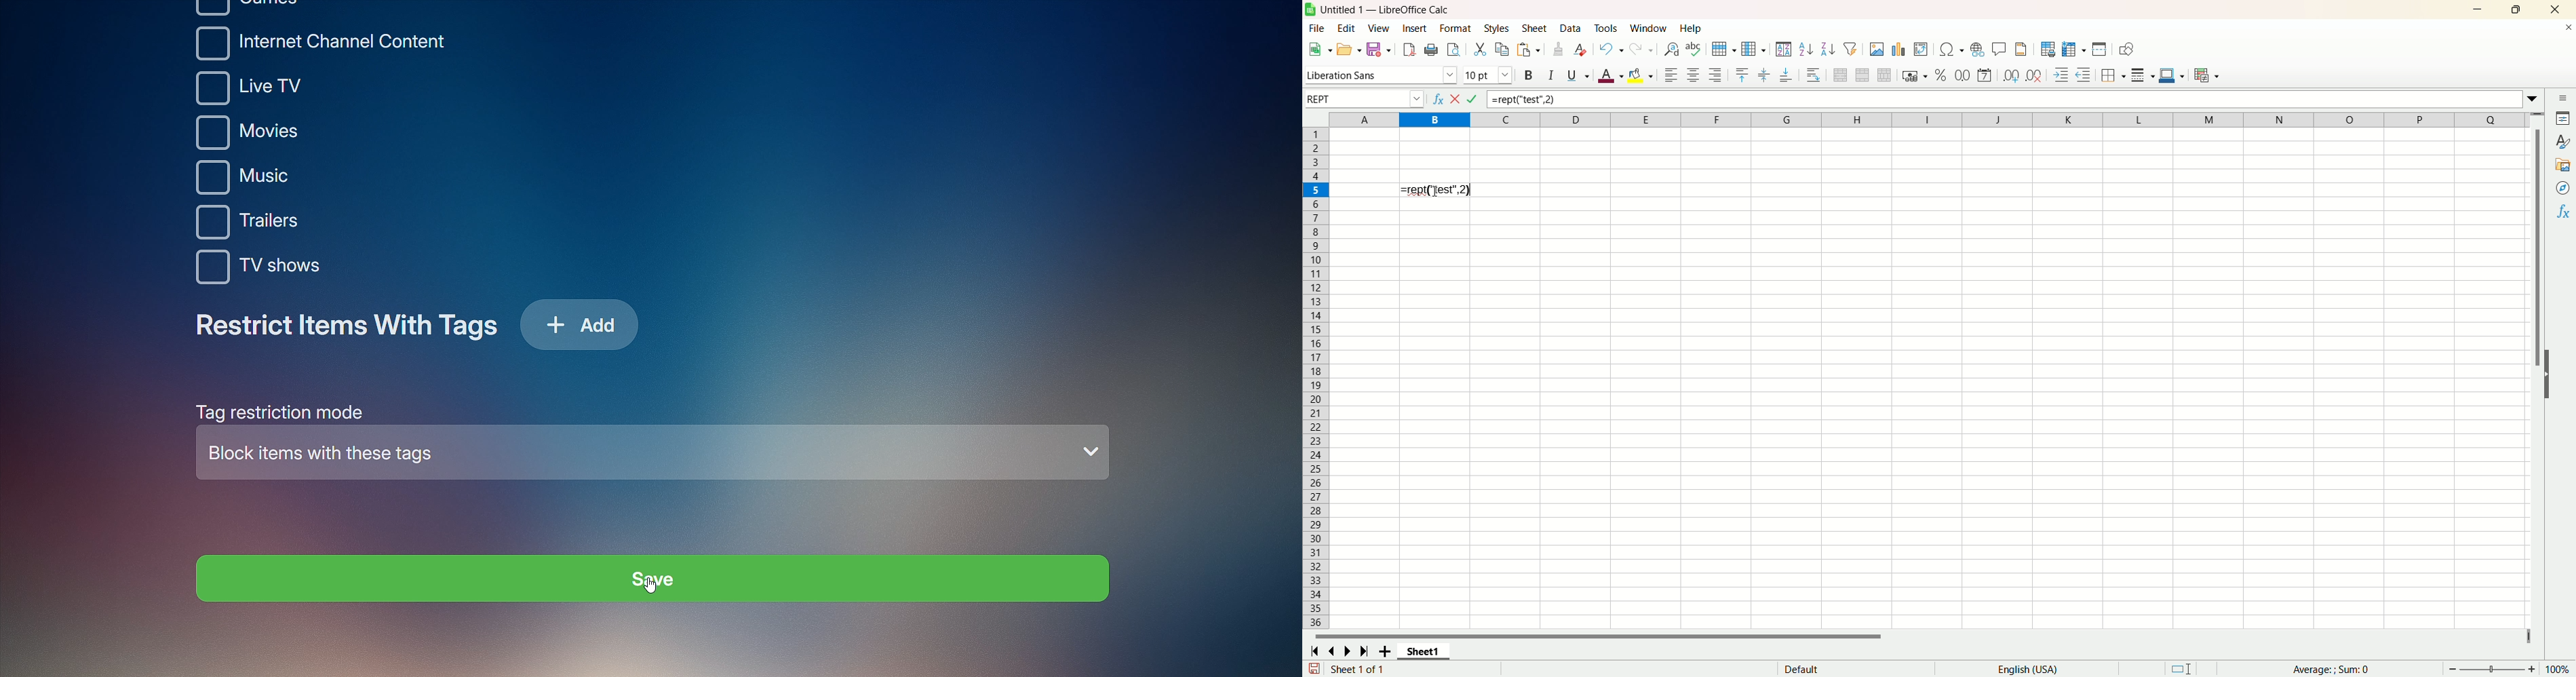  Describe the element at coordinates (1921, 49) in the screenshot. I see `insert pivot table` at that location.